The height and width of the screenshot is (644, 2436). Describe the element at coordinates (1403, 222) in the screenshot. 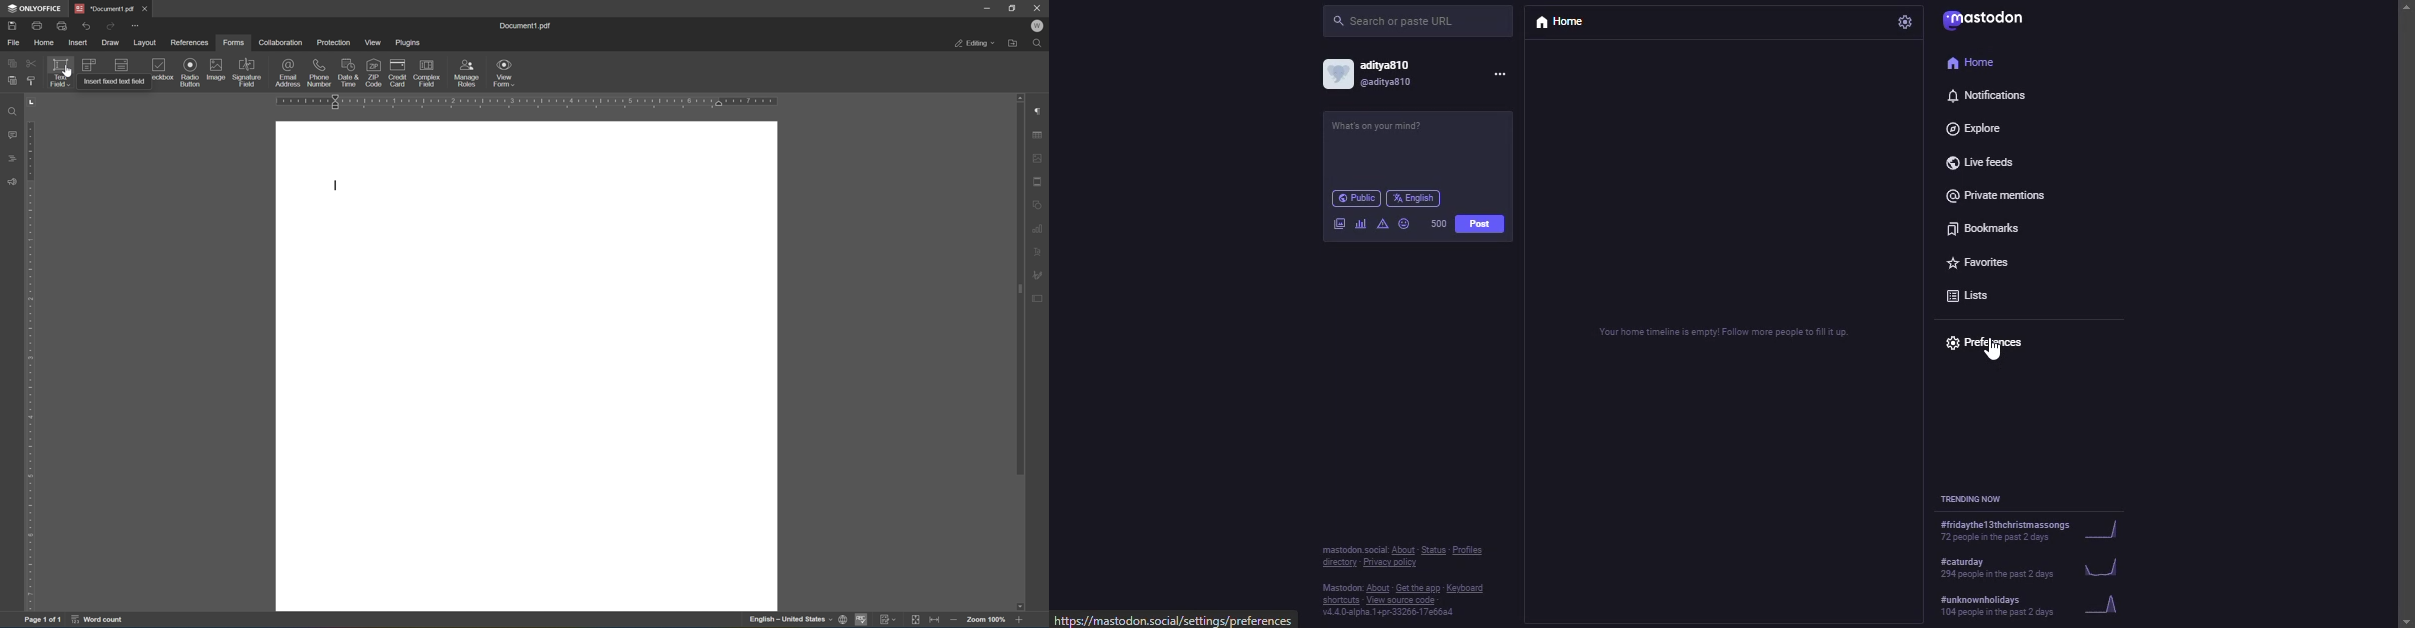

I see `emoji` at that location.